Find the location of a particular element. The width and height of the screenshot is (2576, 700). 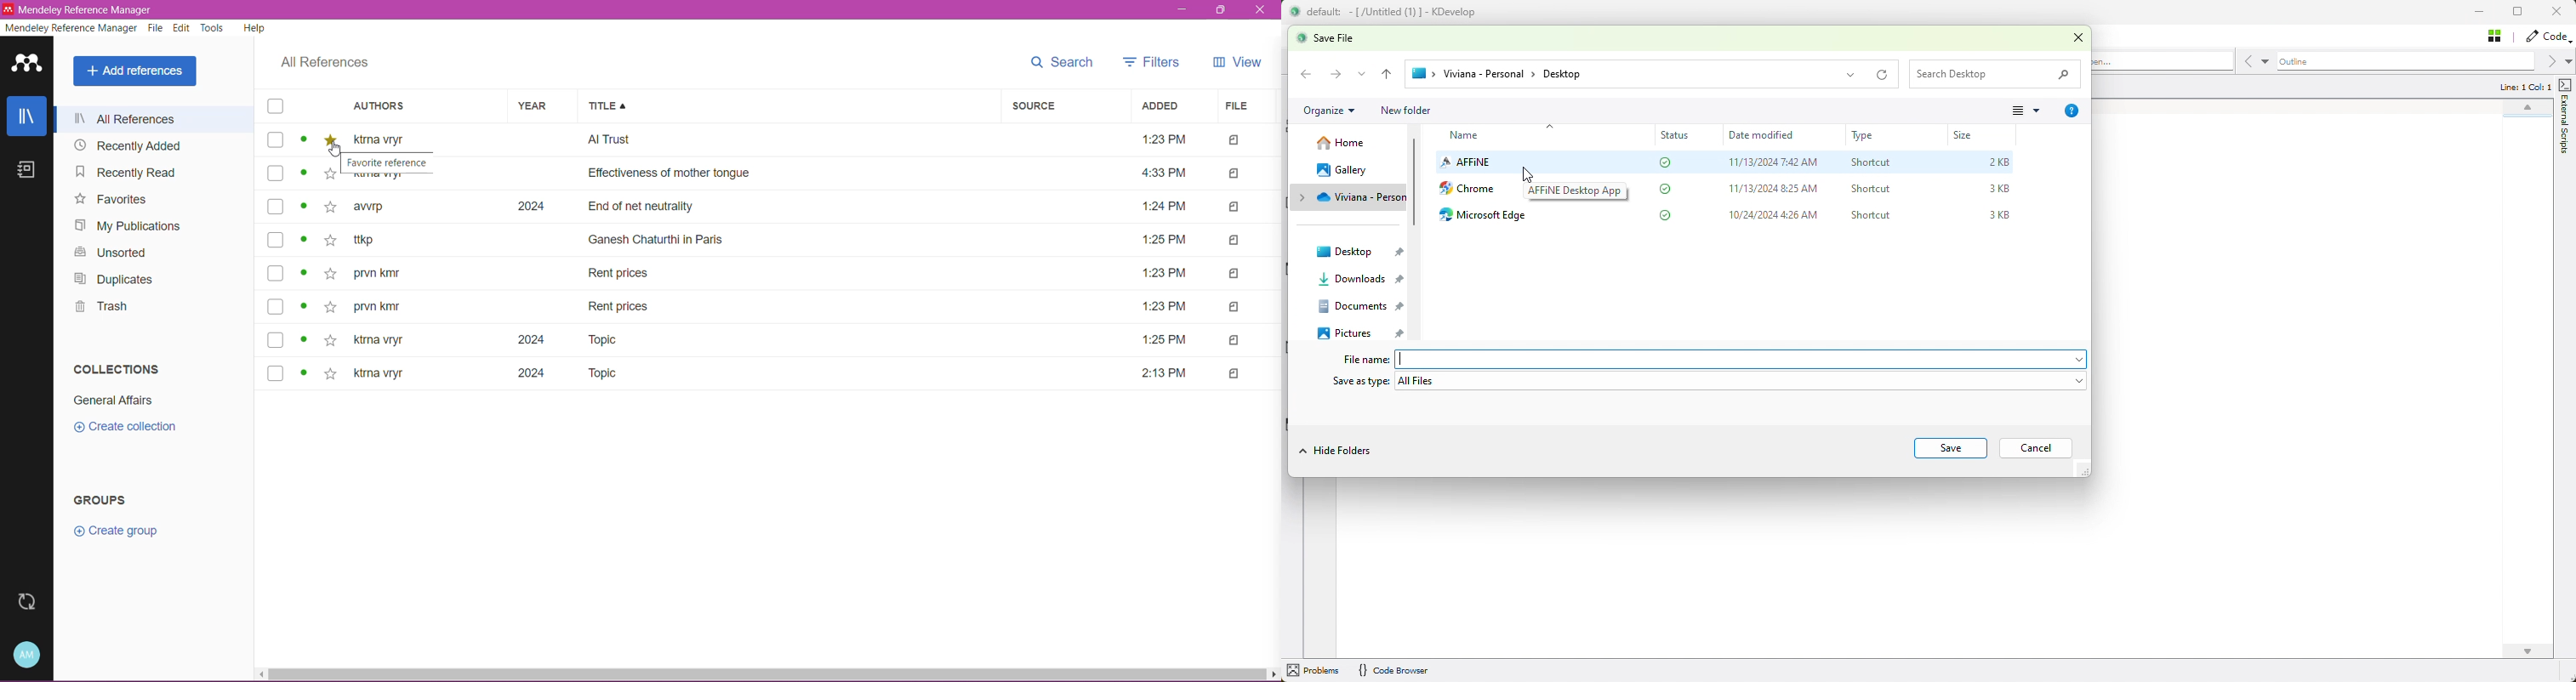

ttkp. Ganesh Chaturthi in Paris 1:25 PM is located at coordinates (772, 240).